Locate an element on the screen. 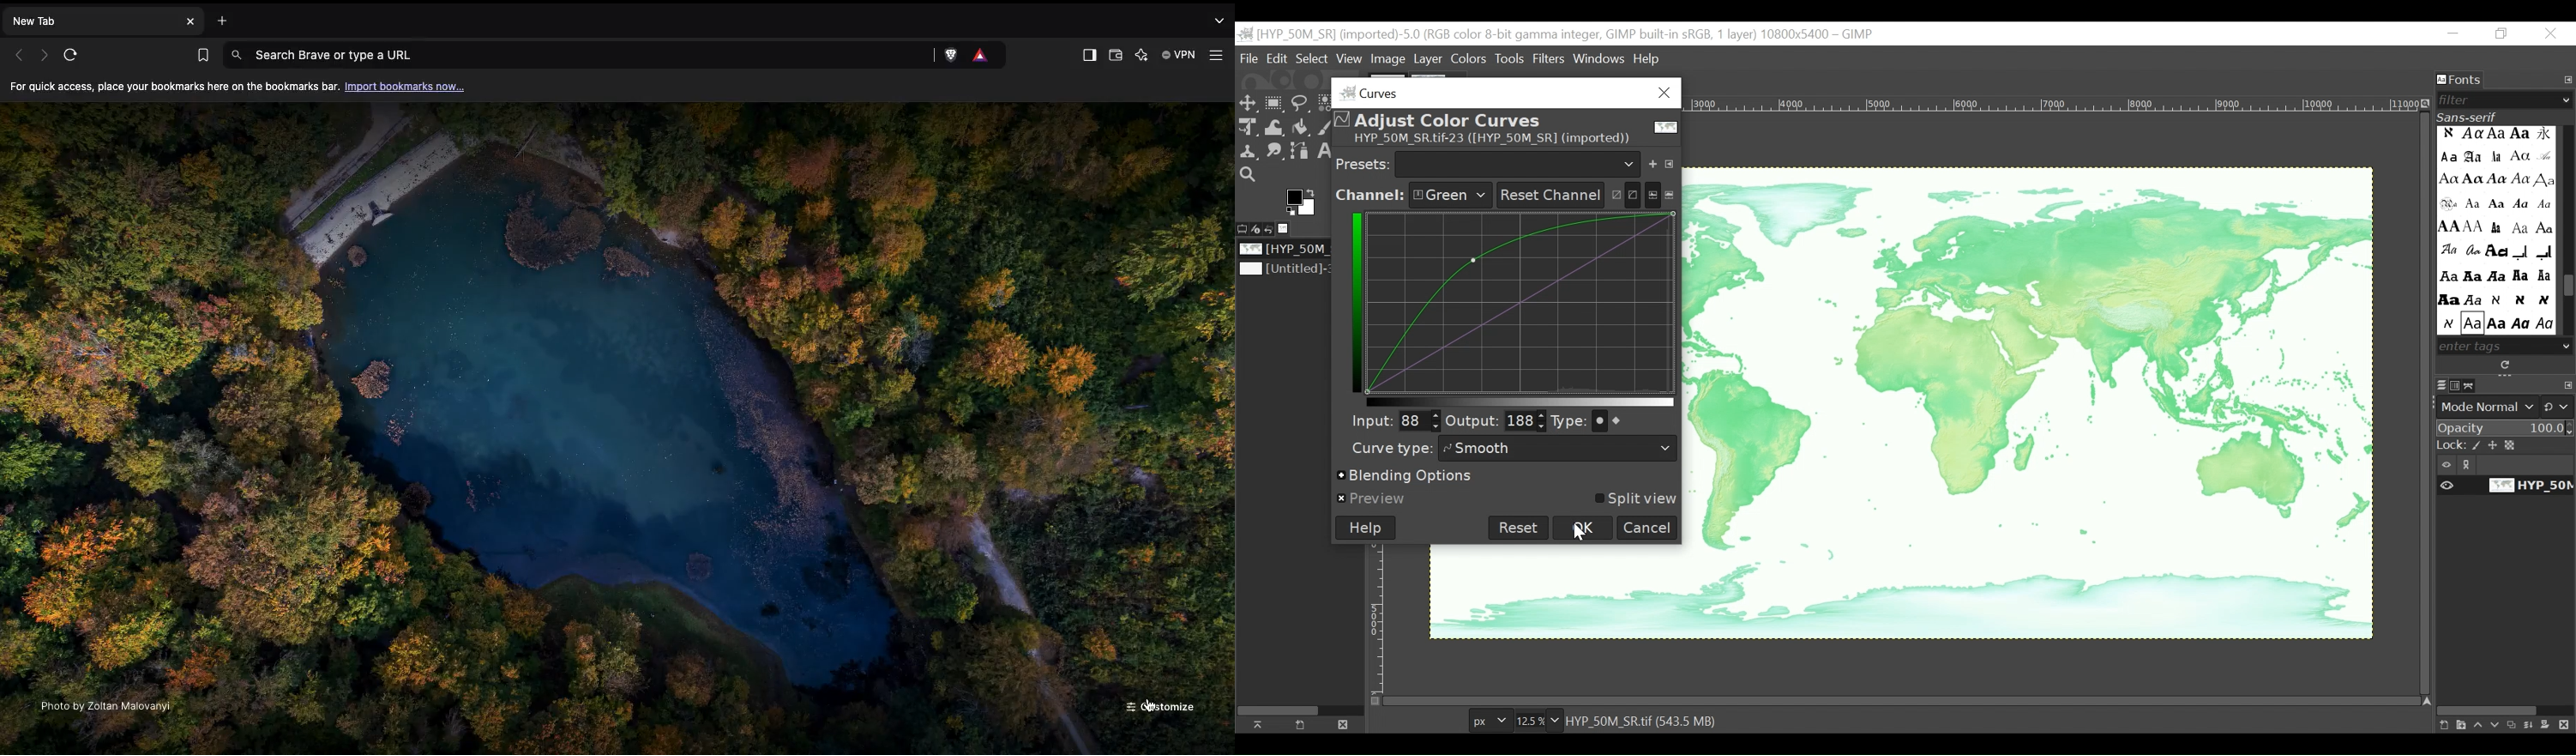 This screenshot has width=2576, height=756. Image is located at coordinates (1389, 59).